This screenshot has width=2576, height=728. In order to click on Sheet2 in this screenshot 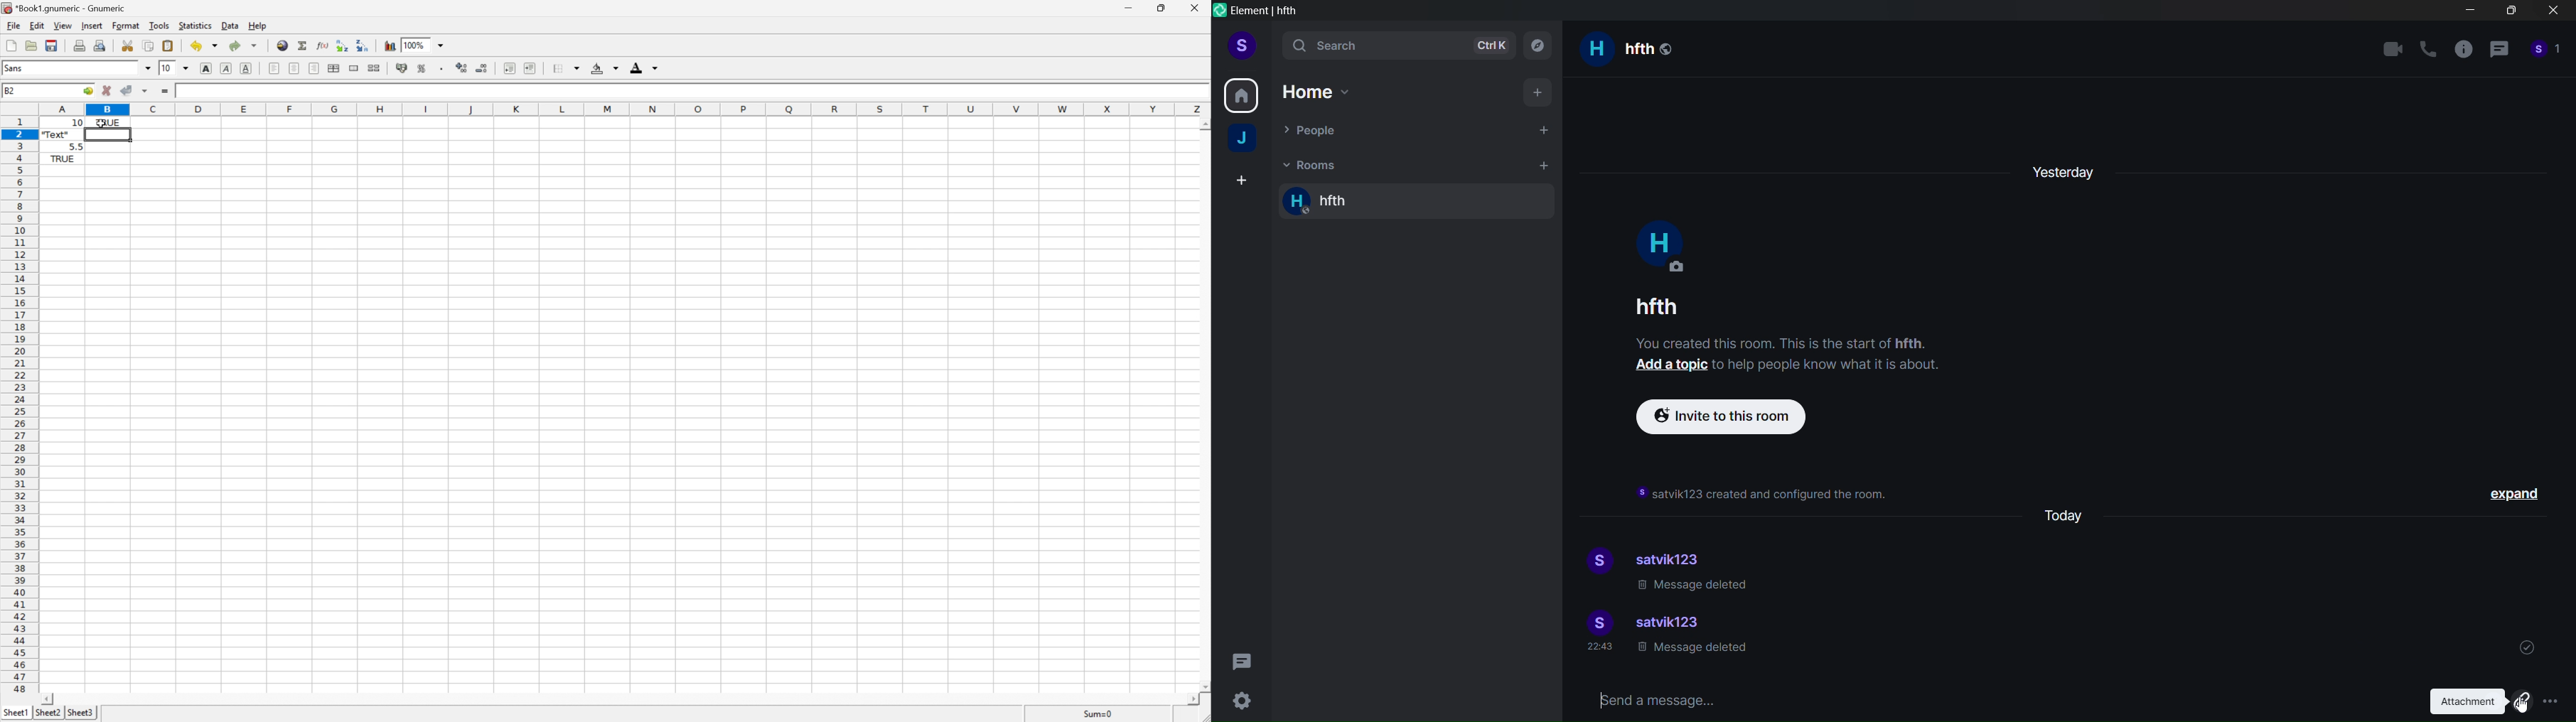, I will do `click(47, 714)`.